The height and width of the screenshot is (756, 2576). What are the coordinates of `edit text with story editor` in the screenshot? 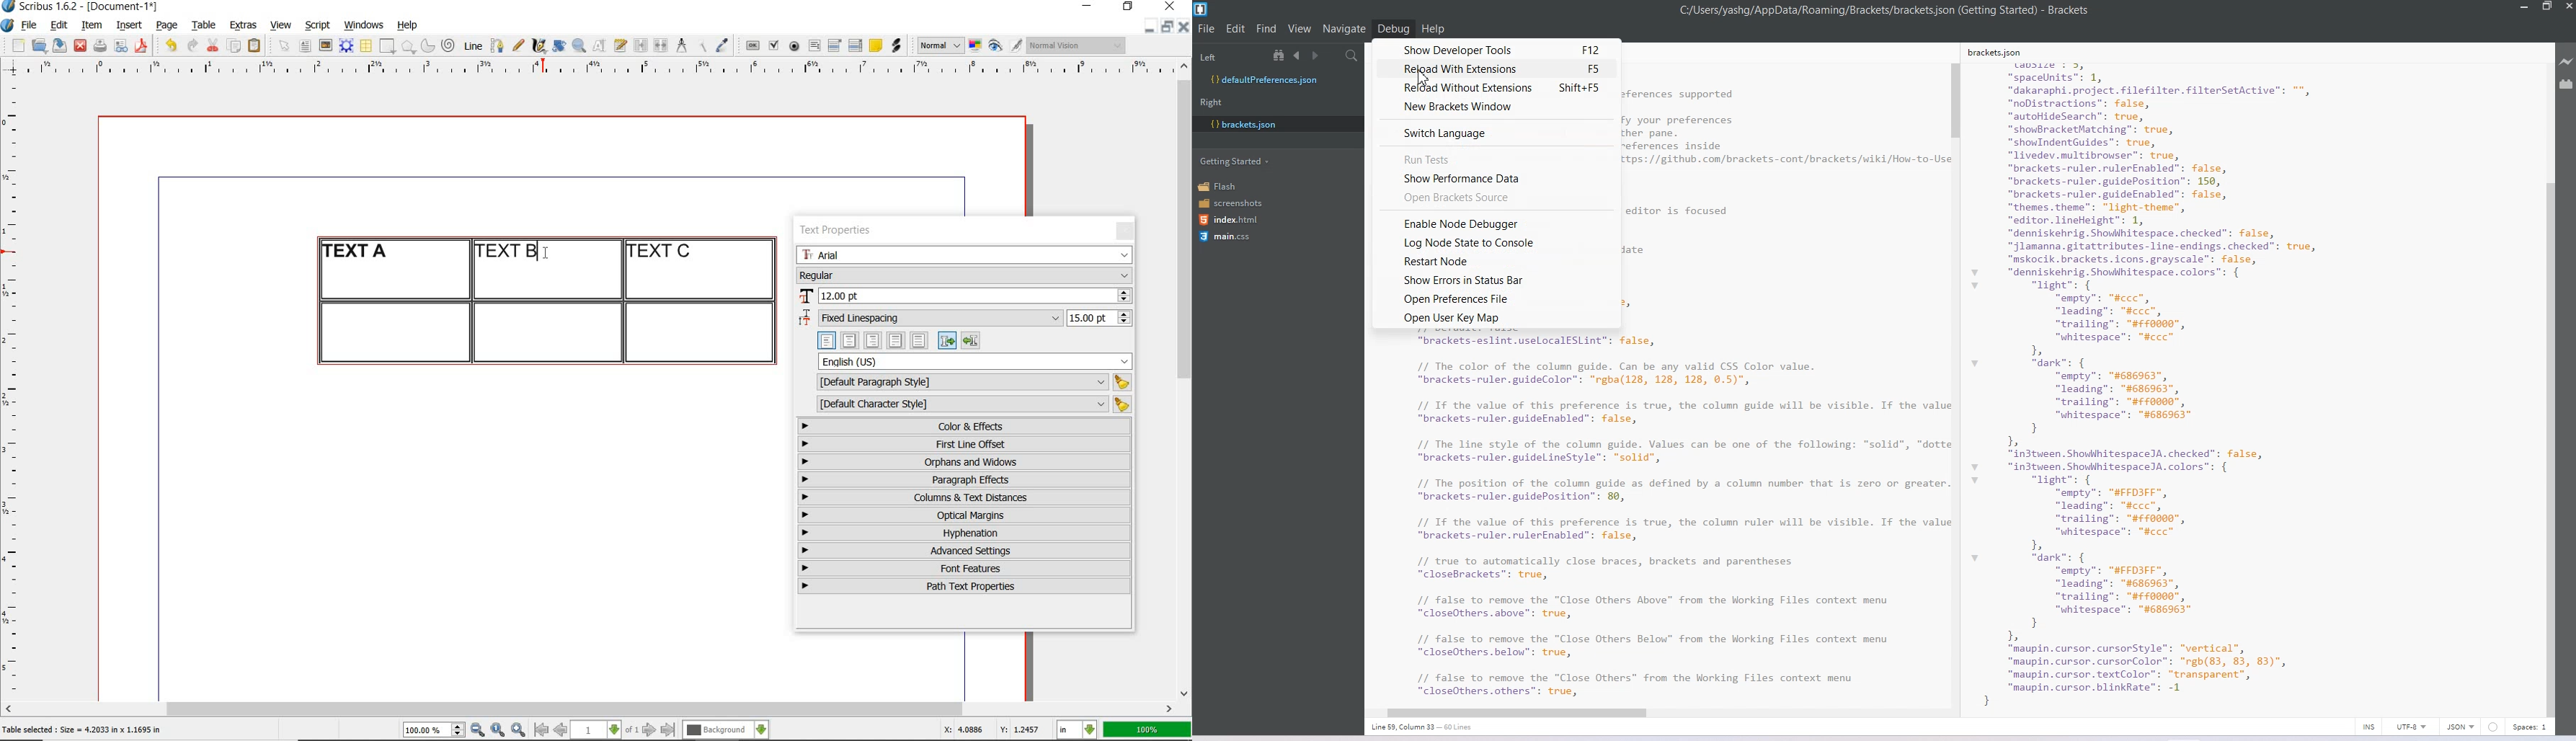 It's located at (620, 45).